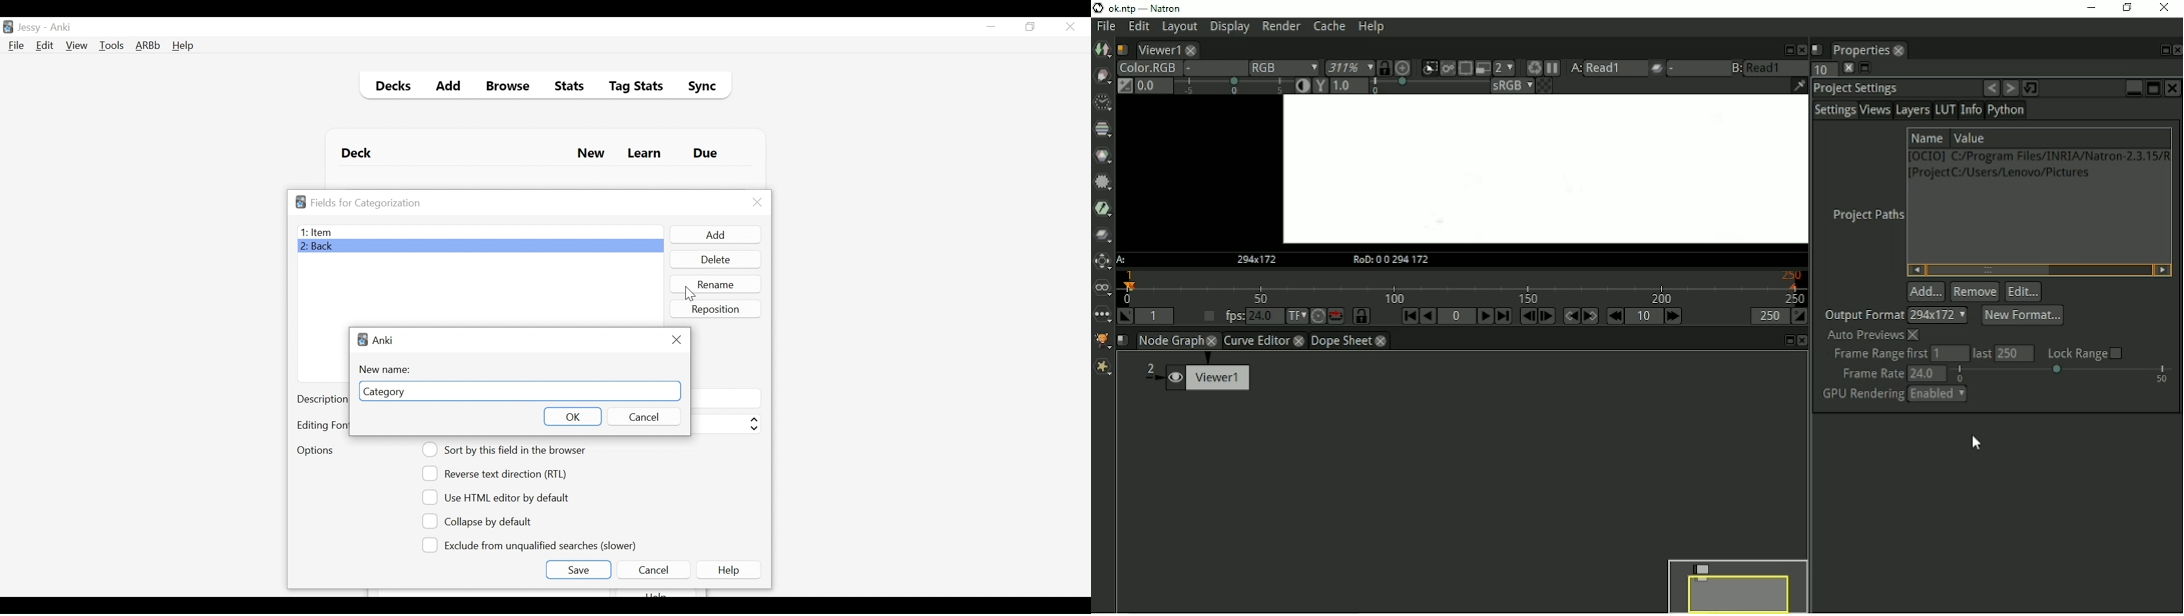 The width and height of the screenshot is (2184, 616). What do you see at coordinates (715, 235) in the screenshot?
I see `Add` at bounding box center [715, 235].